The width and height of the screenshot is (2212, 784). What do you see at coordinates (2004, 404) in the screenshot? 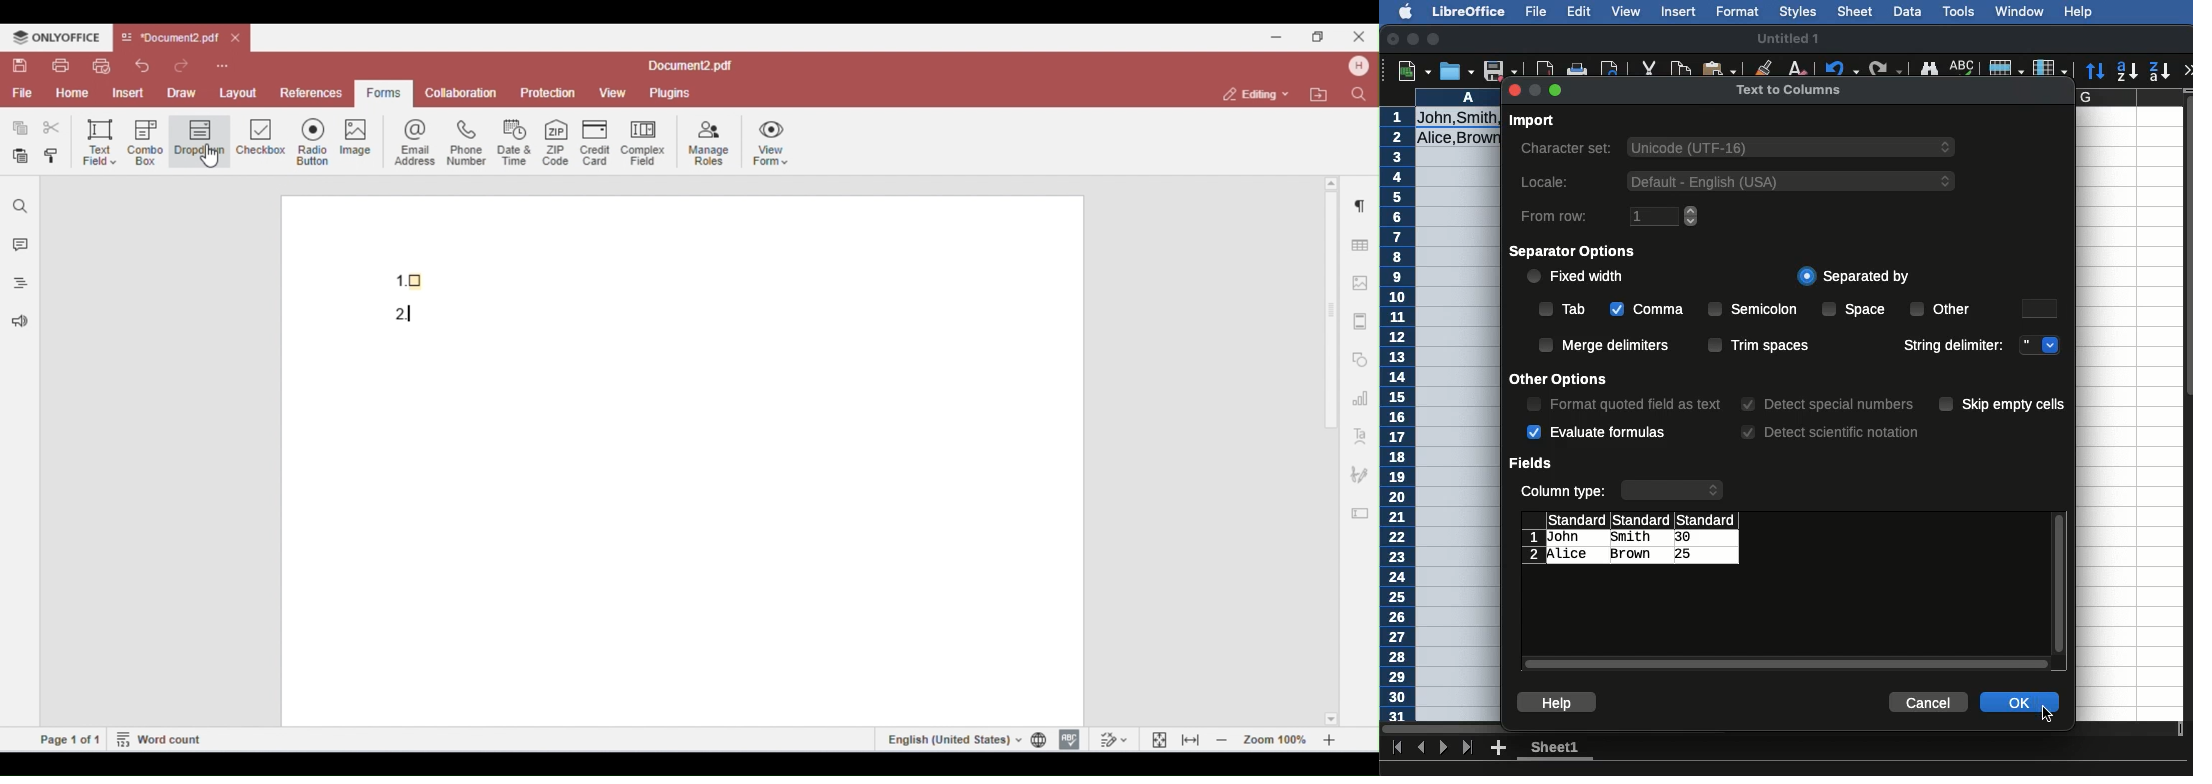
I see `Skip empty cells` at bounding box center [2004, 404].